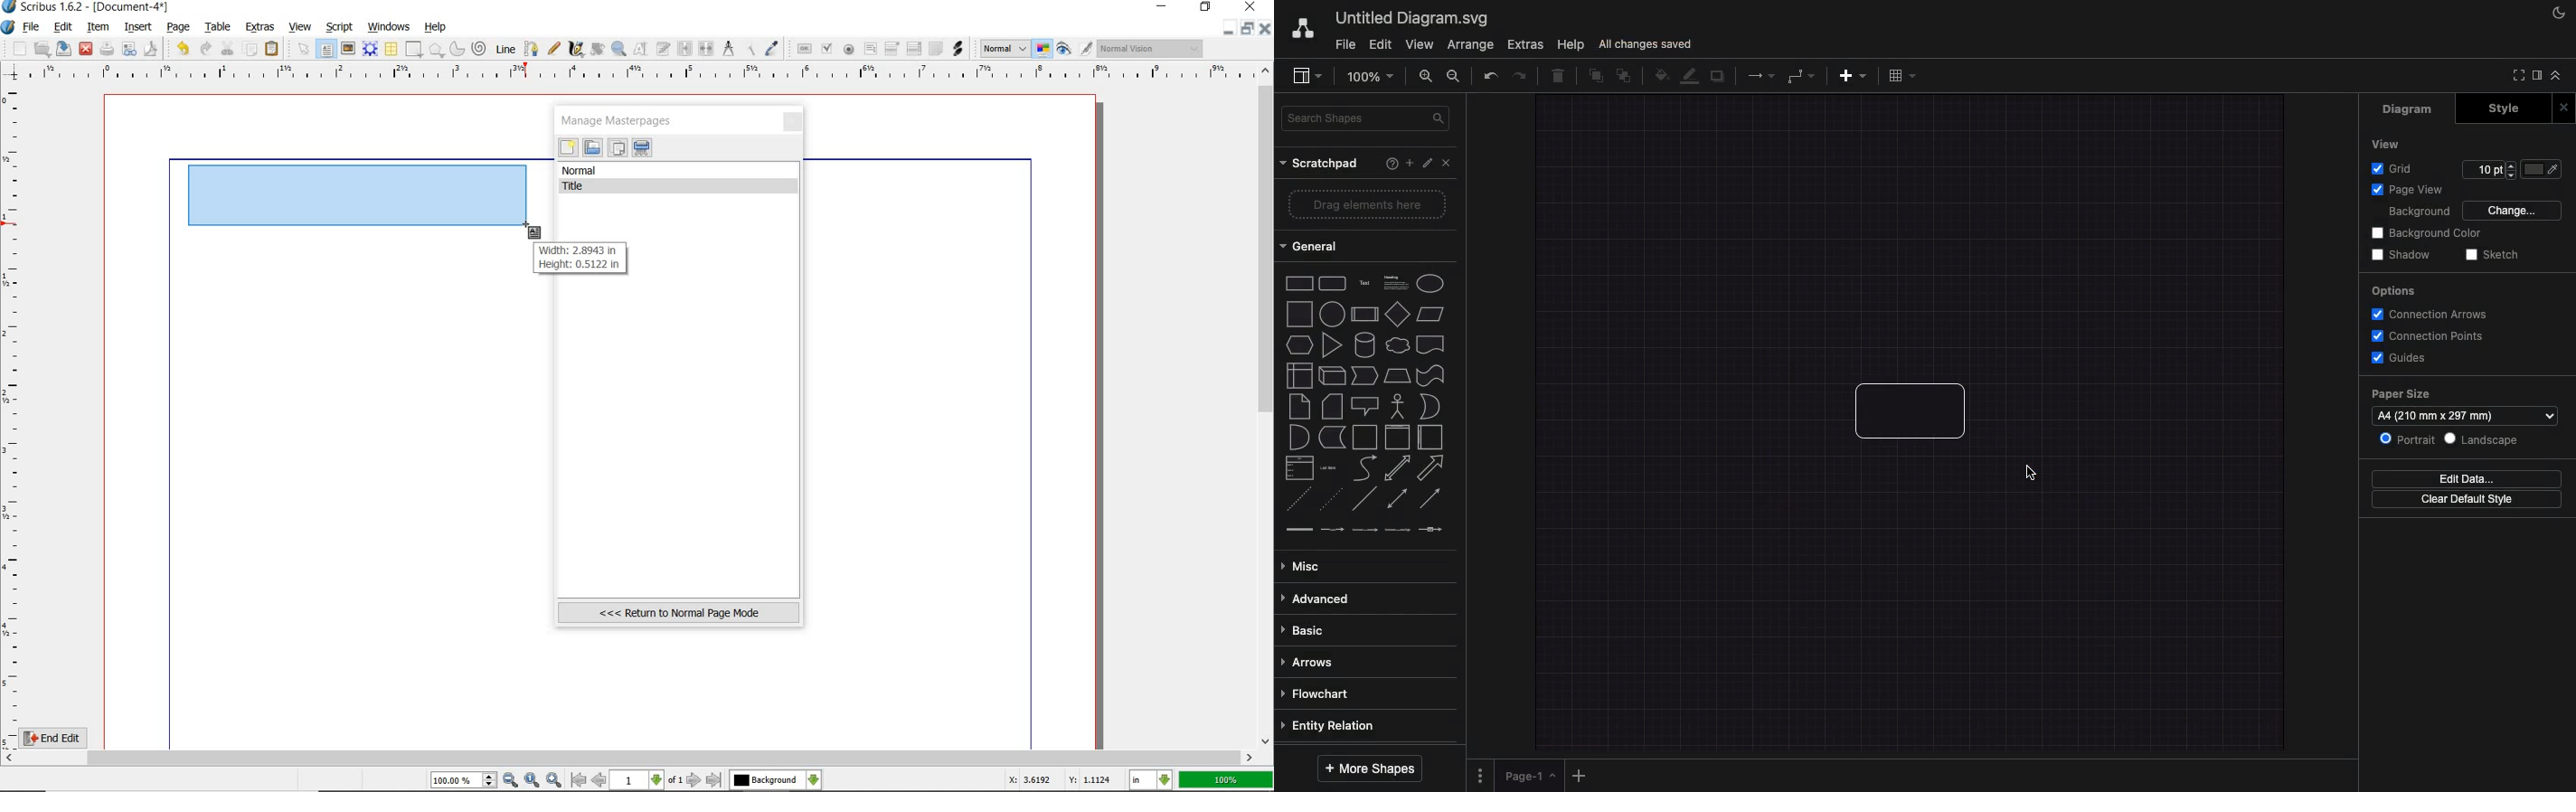 This screenshot has height=812, width=2576. I want to click on insert, so click(137, 27).